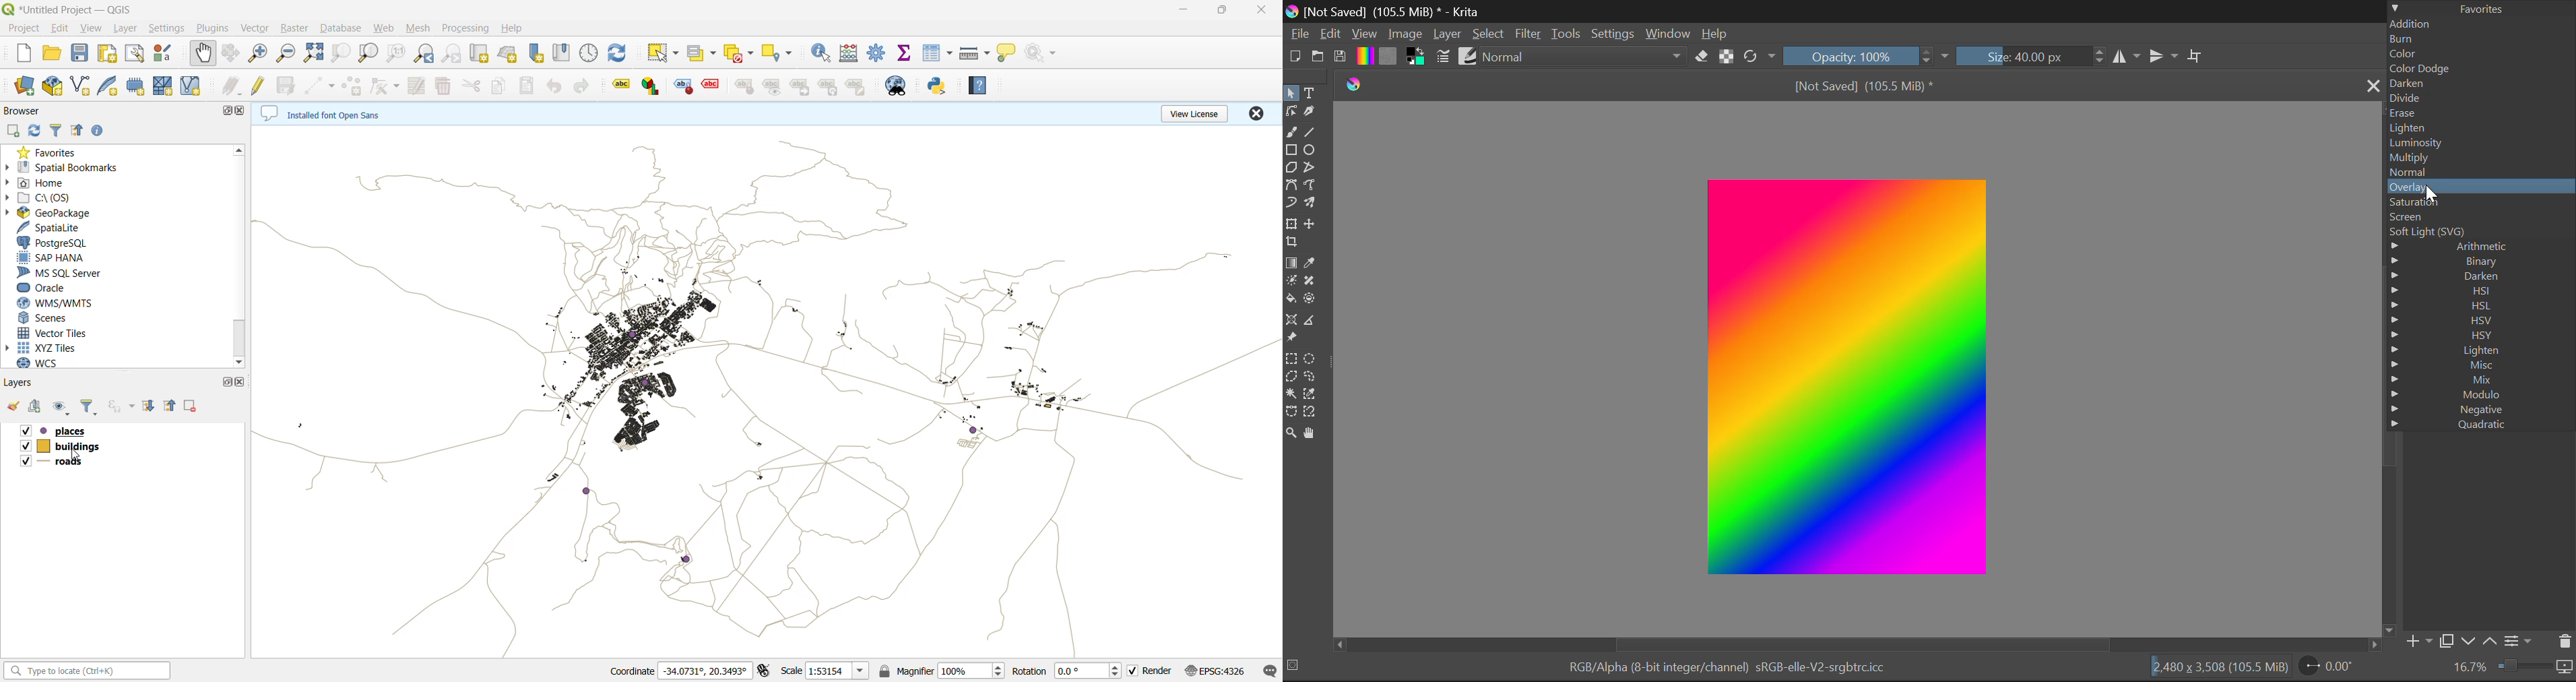 The image size is (2576, 700). I want to click on status bar, so click(87, 671).